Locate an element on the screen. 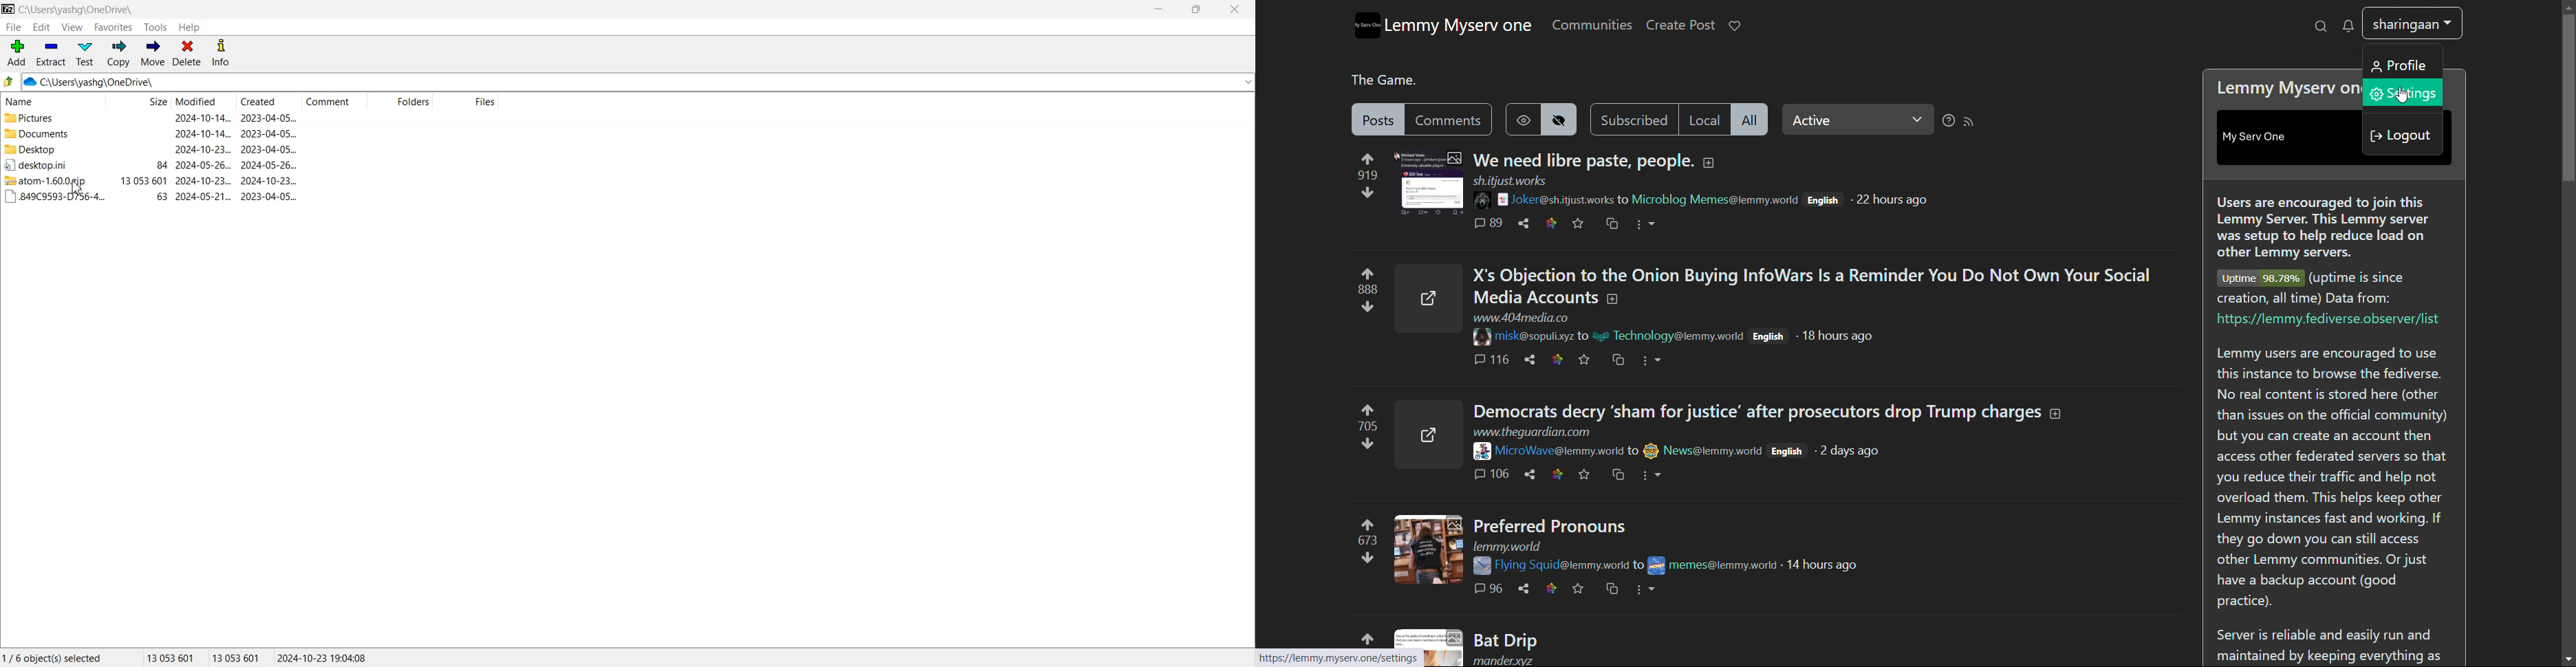 This screenshot has height=672, width=2576. time of posting is located at coordinates (1894, 200).